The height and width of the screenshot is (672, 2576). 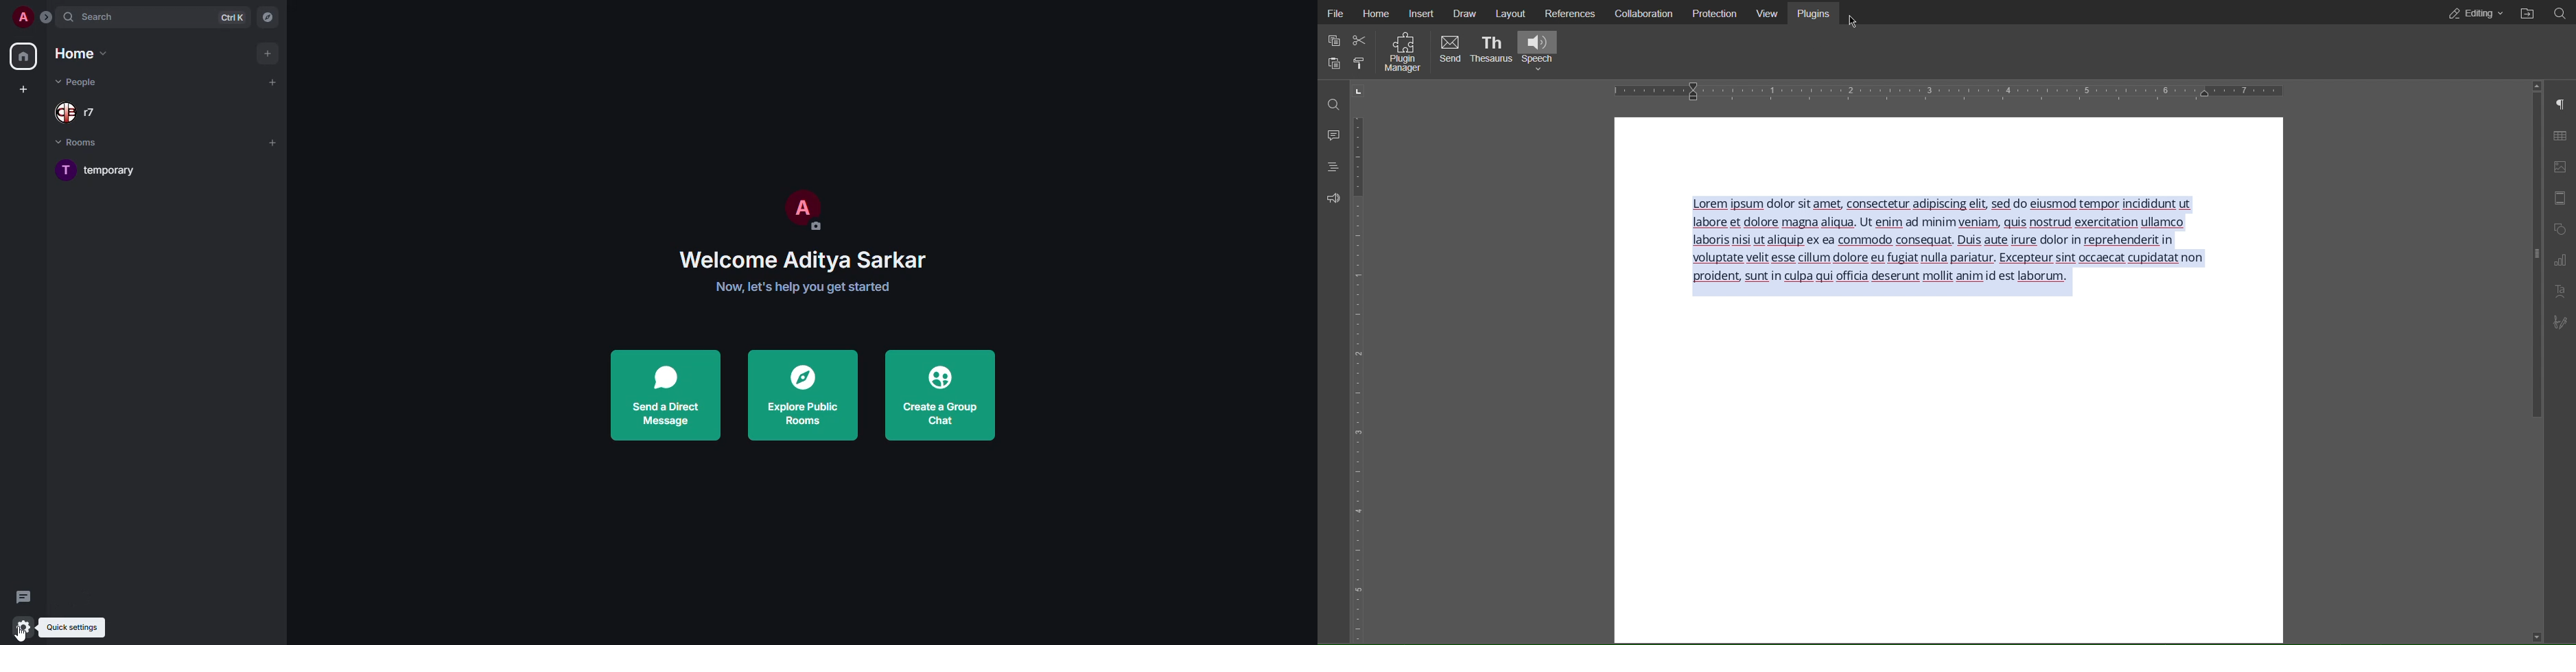 I want to click on Home, so click(x=1381, y=14).